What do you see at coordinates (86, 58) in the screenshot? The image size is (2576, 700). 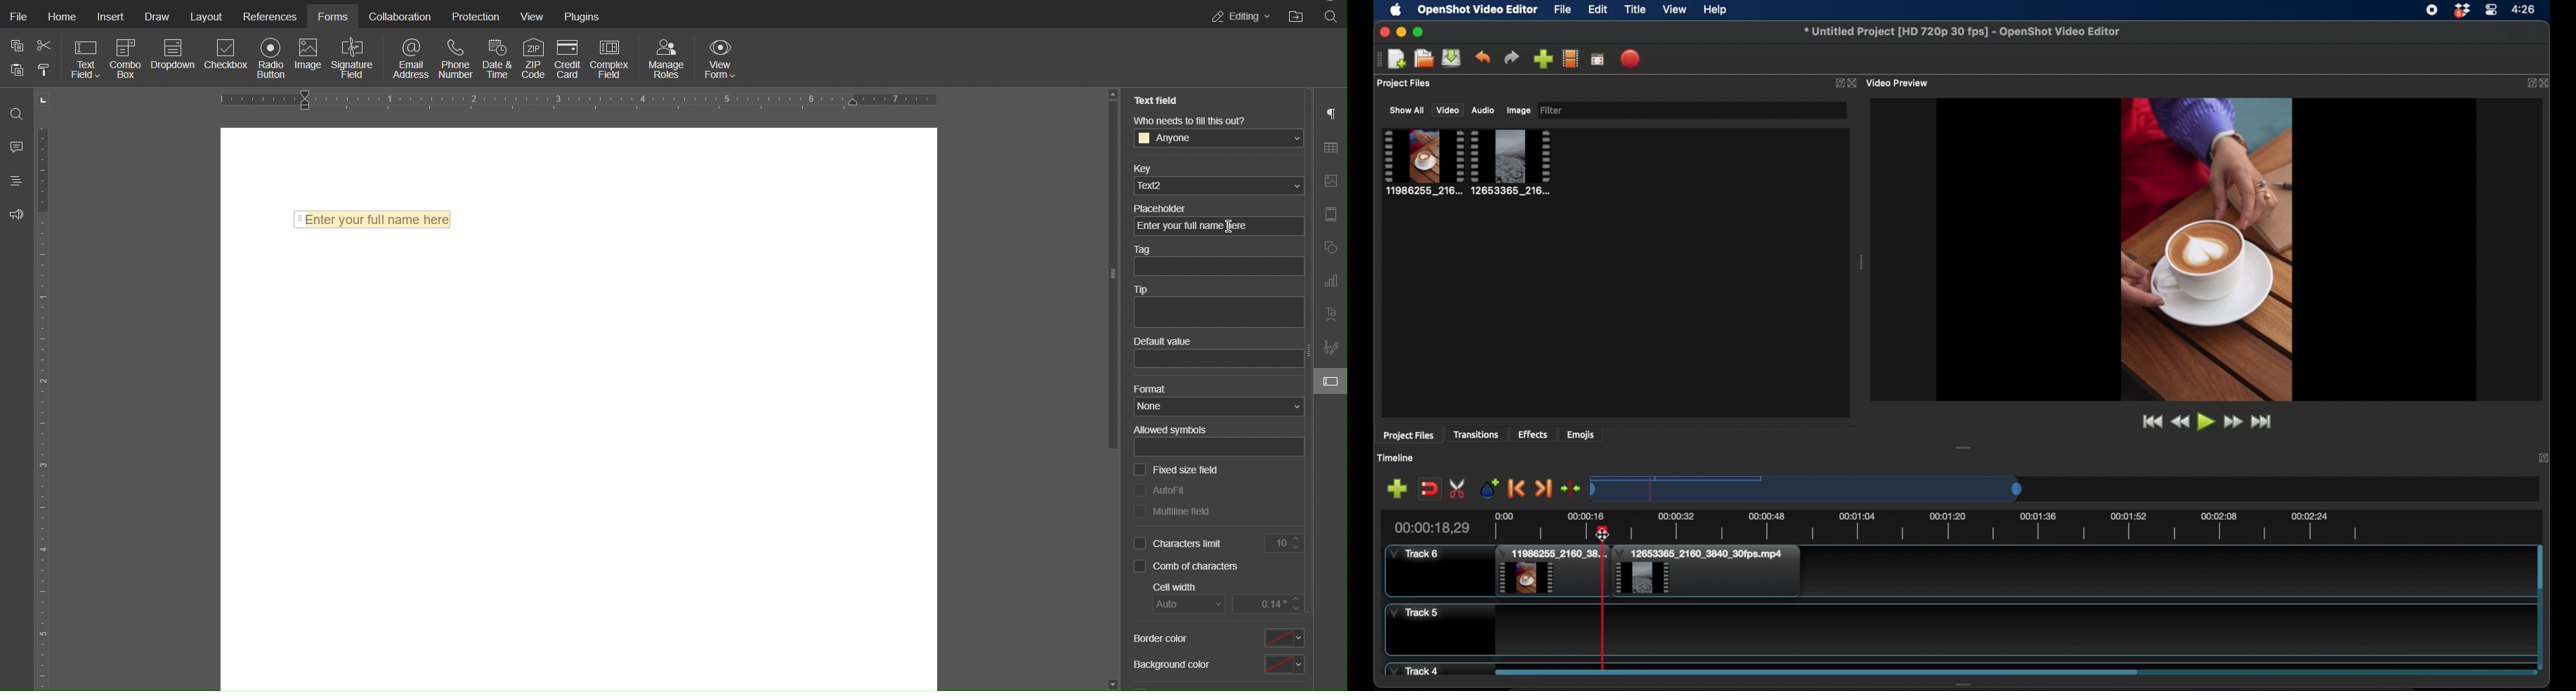 I see `Text Field` at bounding box center [86, 58].